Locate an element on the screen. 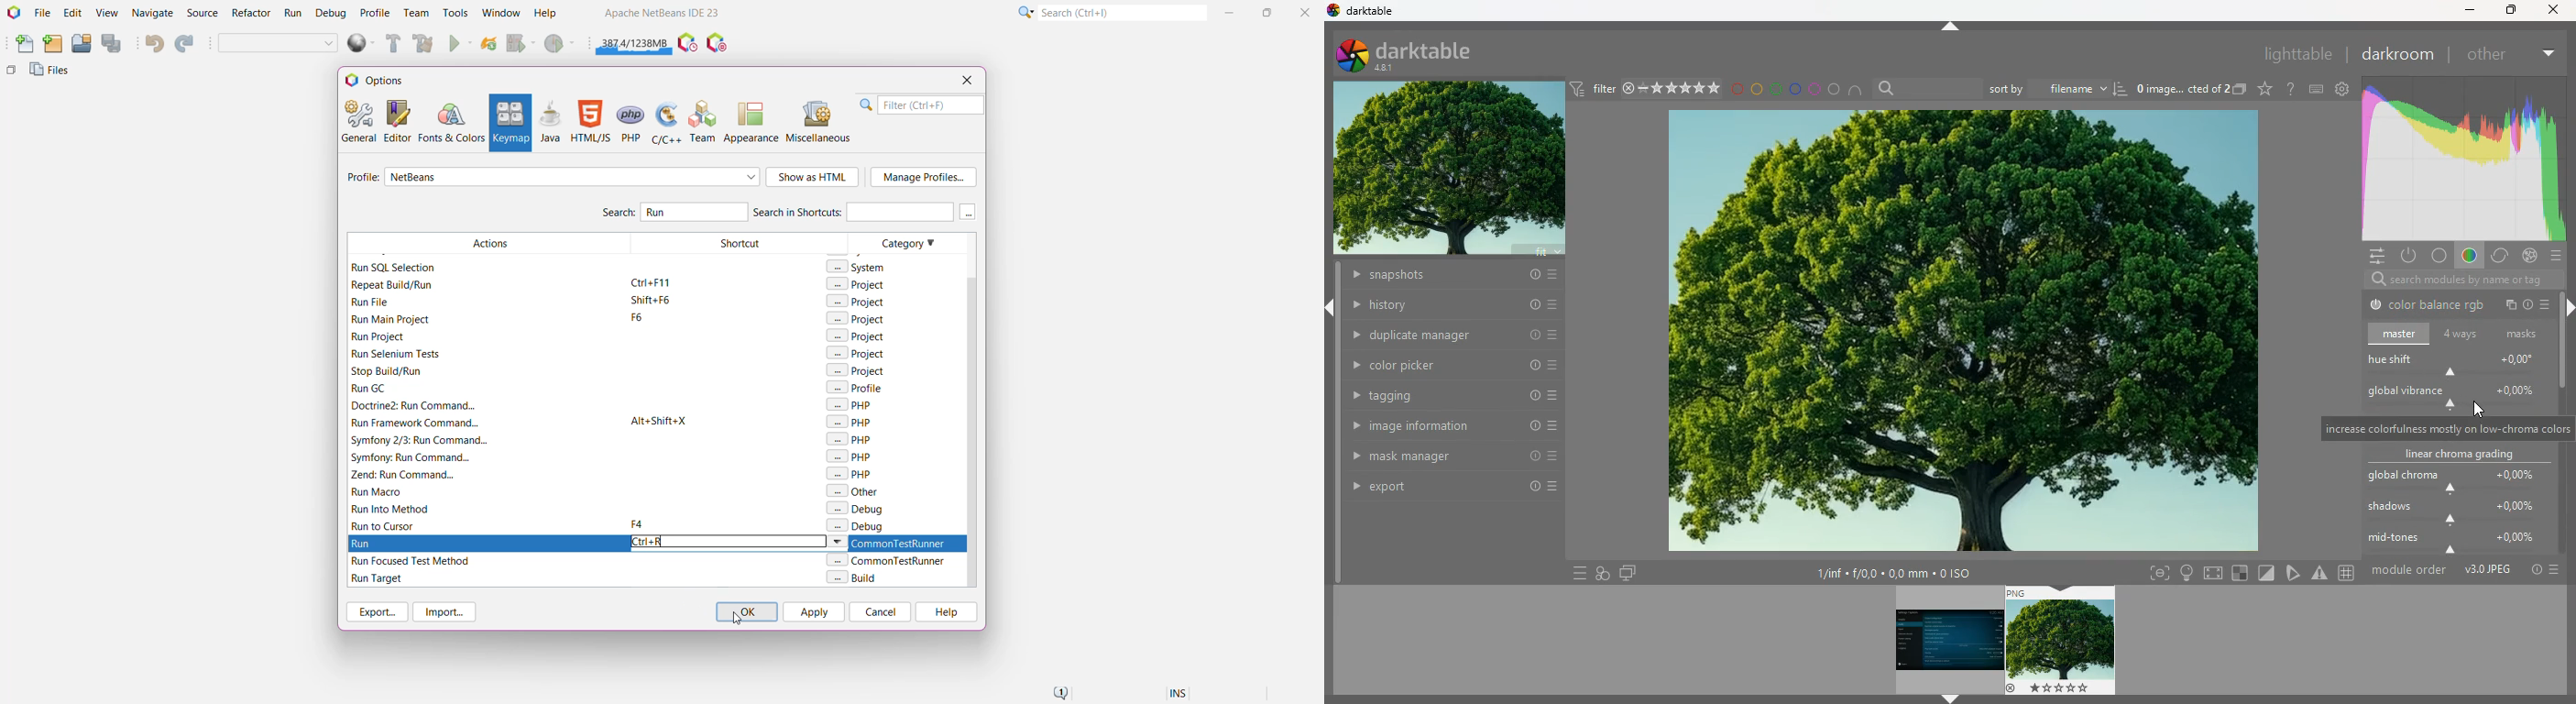  hue shift is located at coordinates (2460, 365).